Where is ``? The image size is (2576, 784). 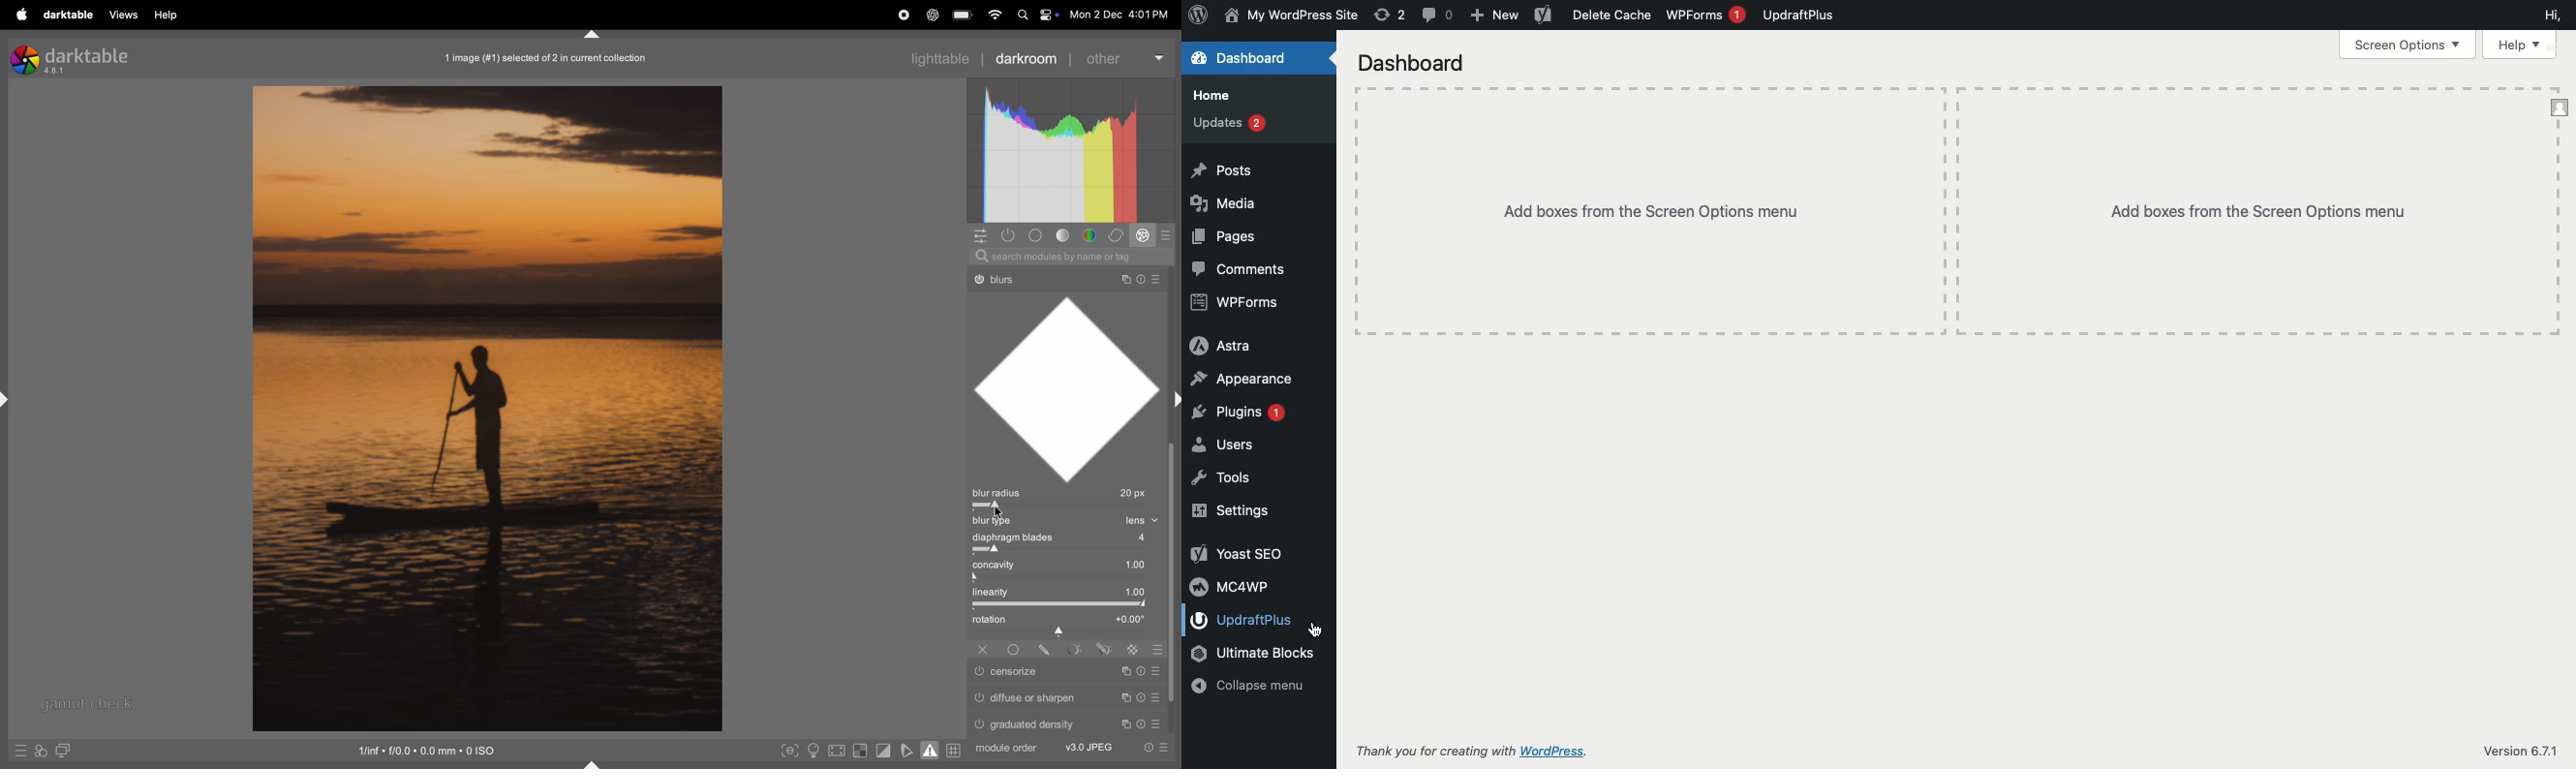
 is located at coordinates (1046, 650).